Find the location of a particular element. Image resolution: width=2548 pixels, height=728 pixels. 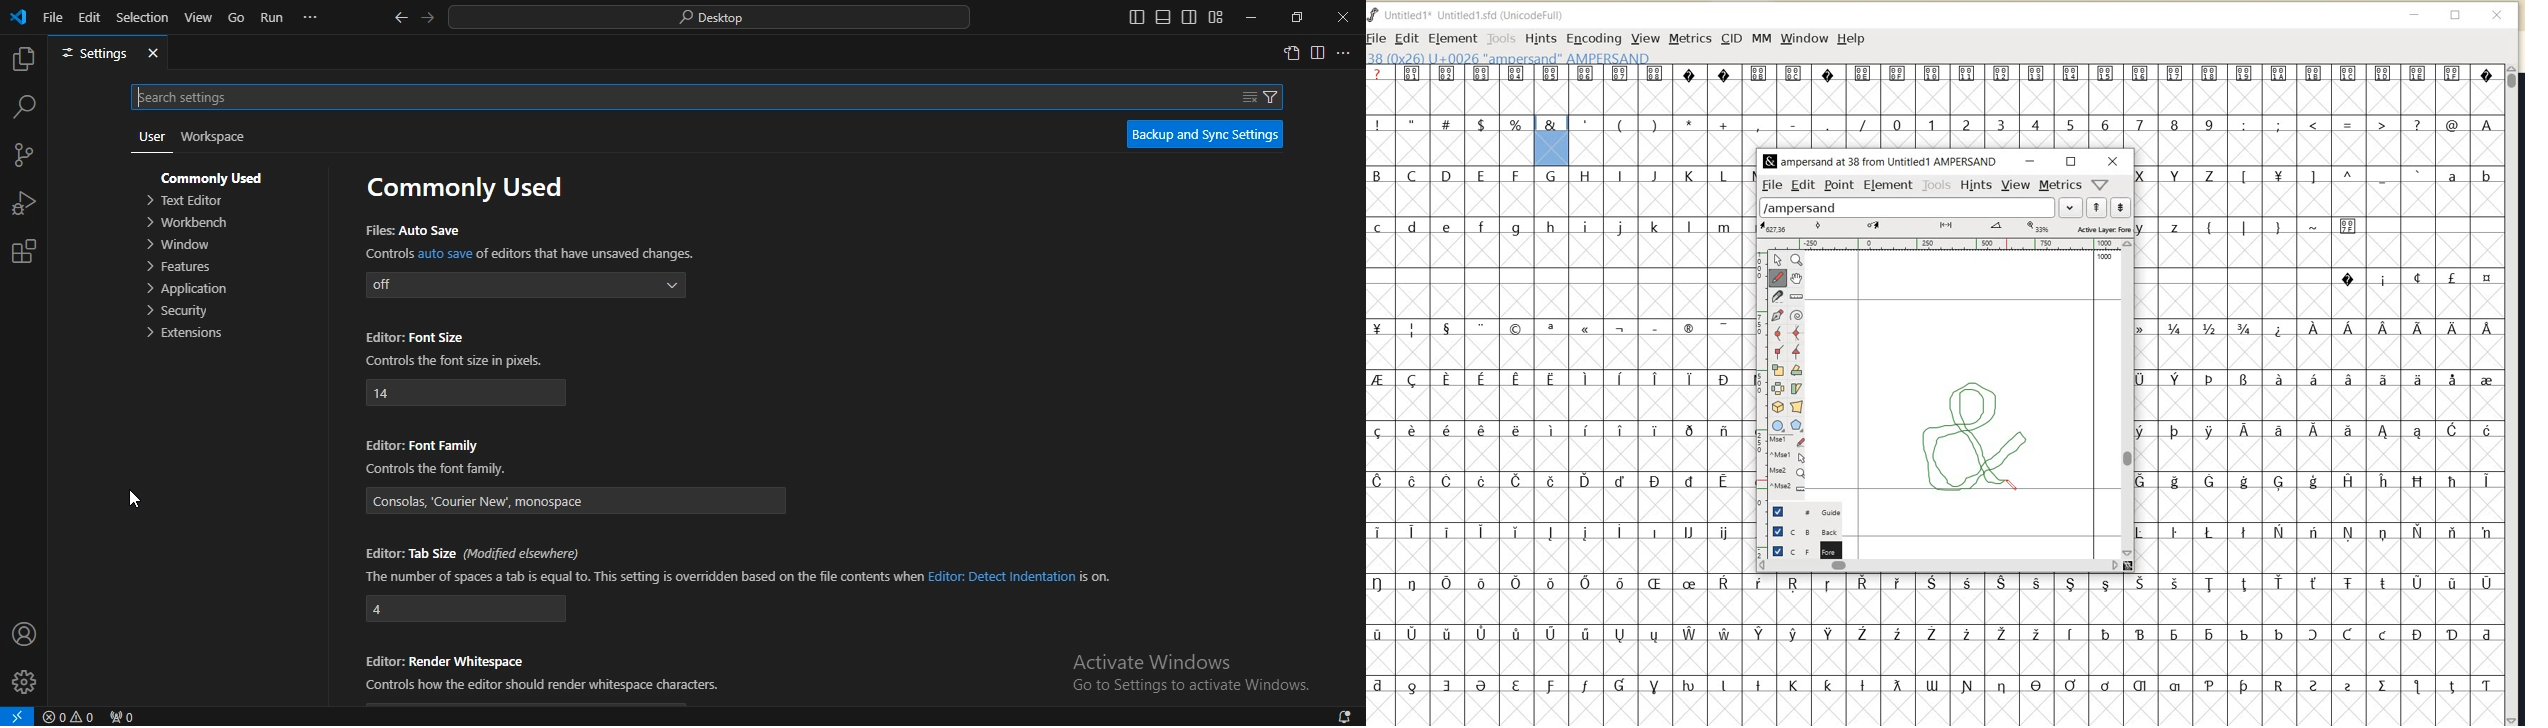

BACKGROUND is located at coordinates (1798, 531).